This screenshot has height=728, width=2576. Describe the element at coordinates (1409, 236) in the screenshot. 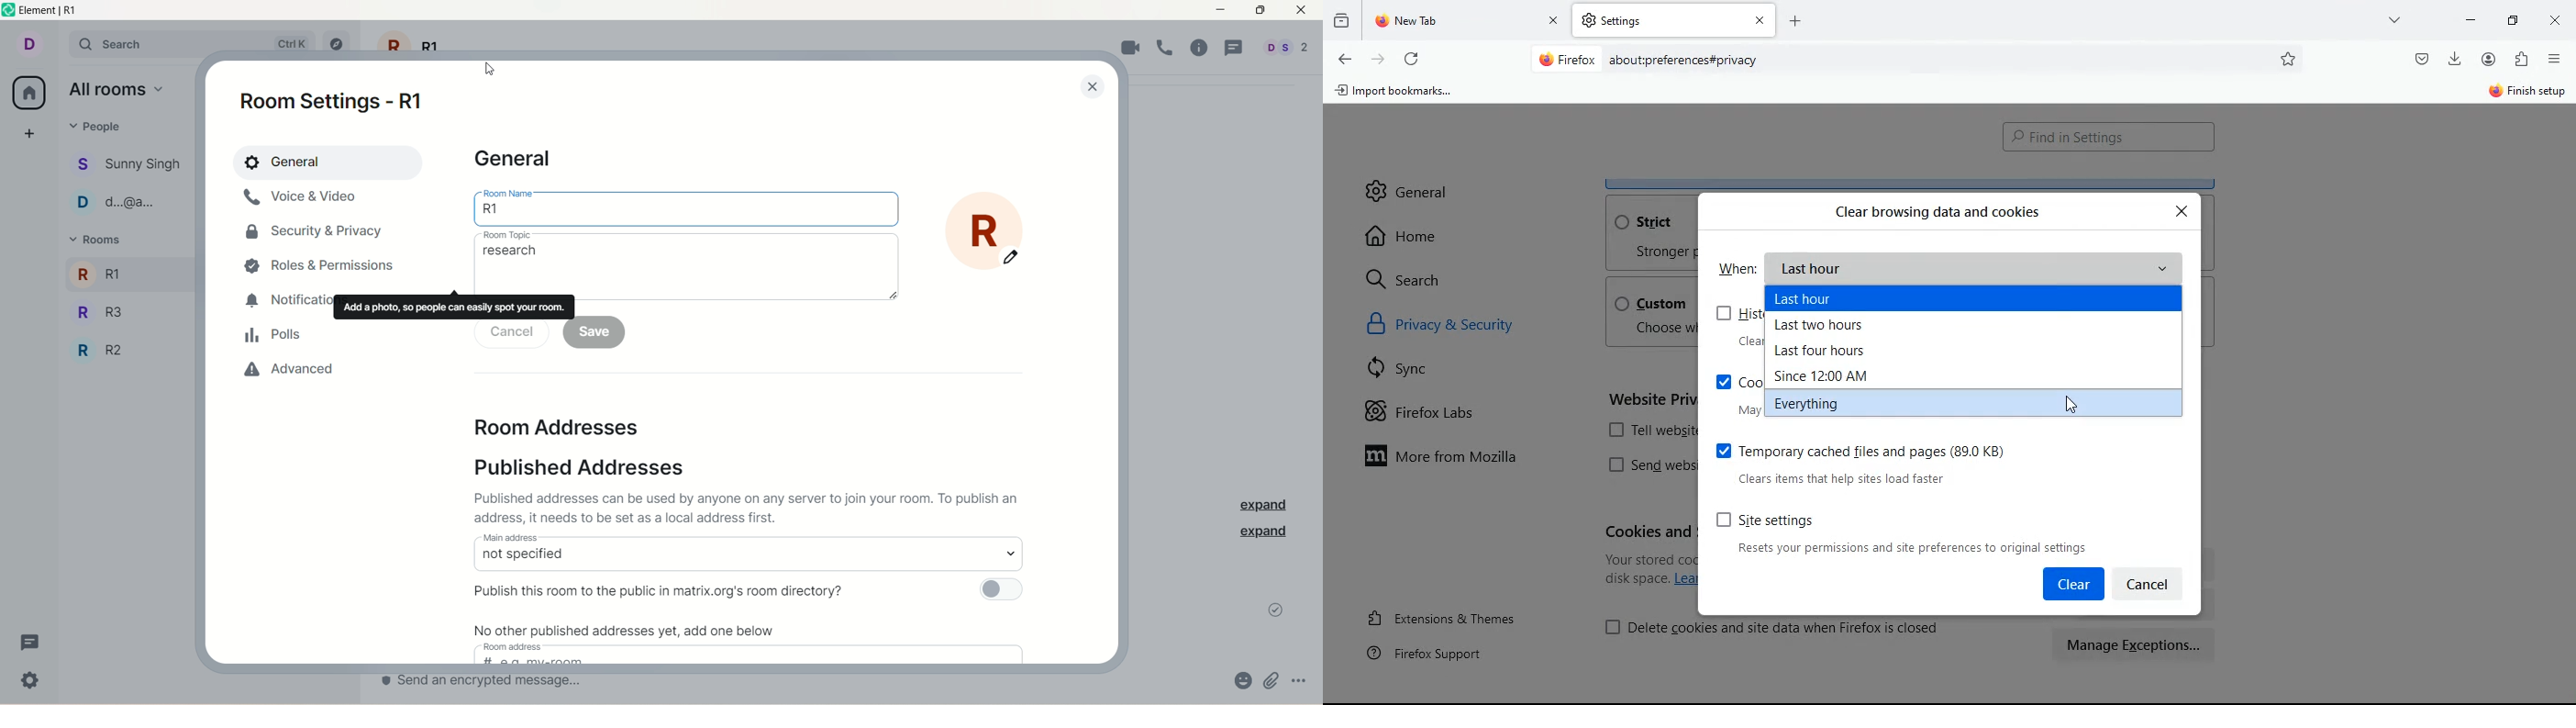

I see `home` at that location.